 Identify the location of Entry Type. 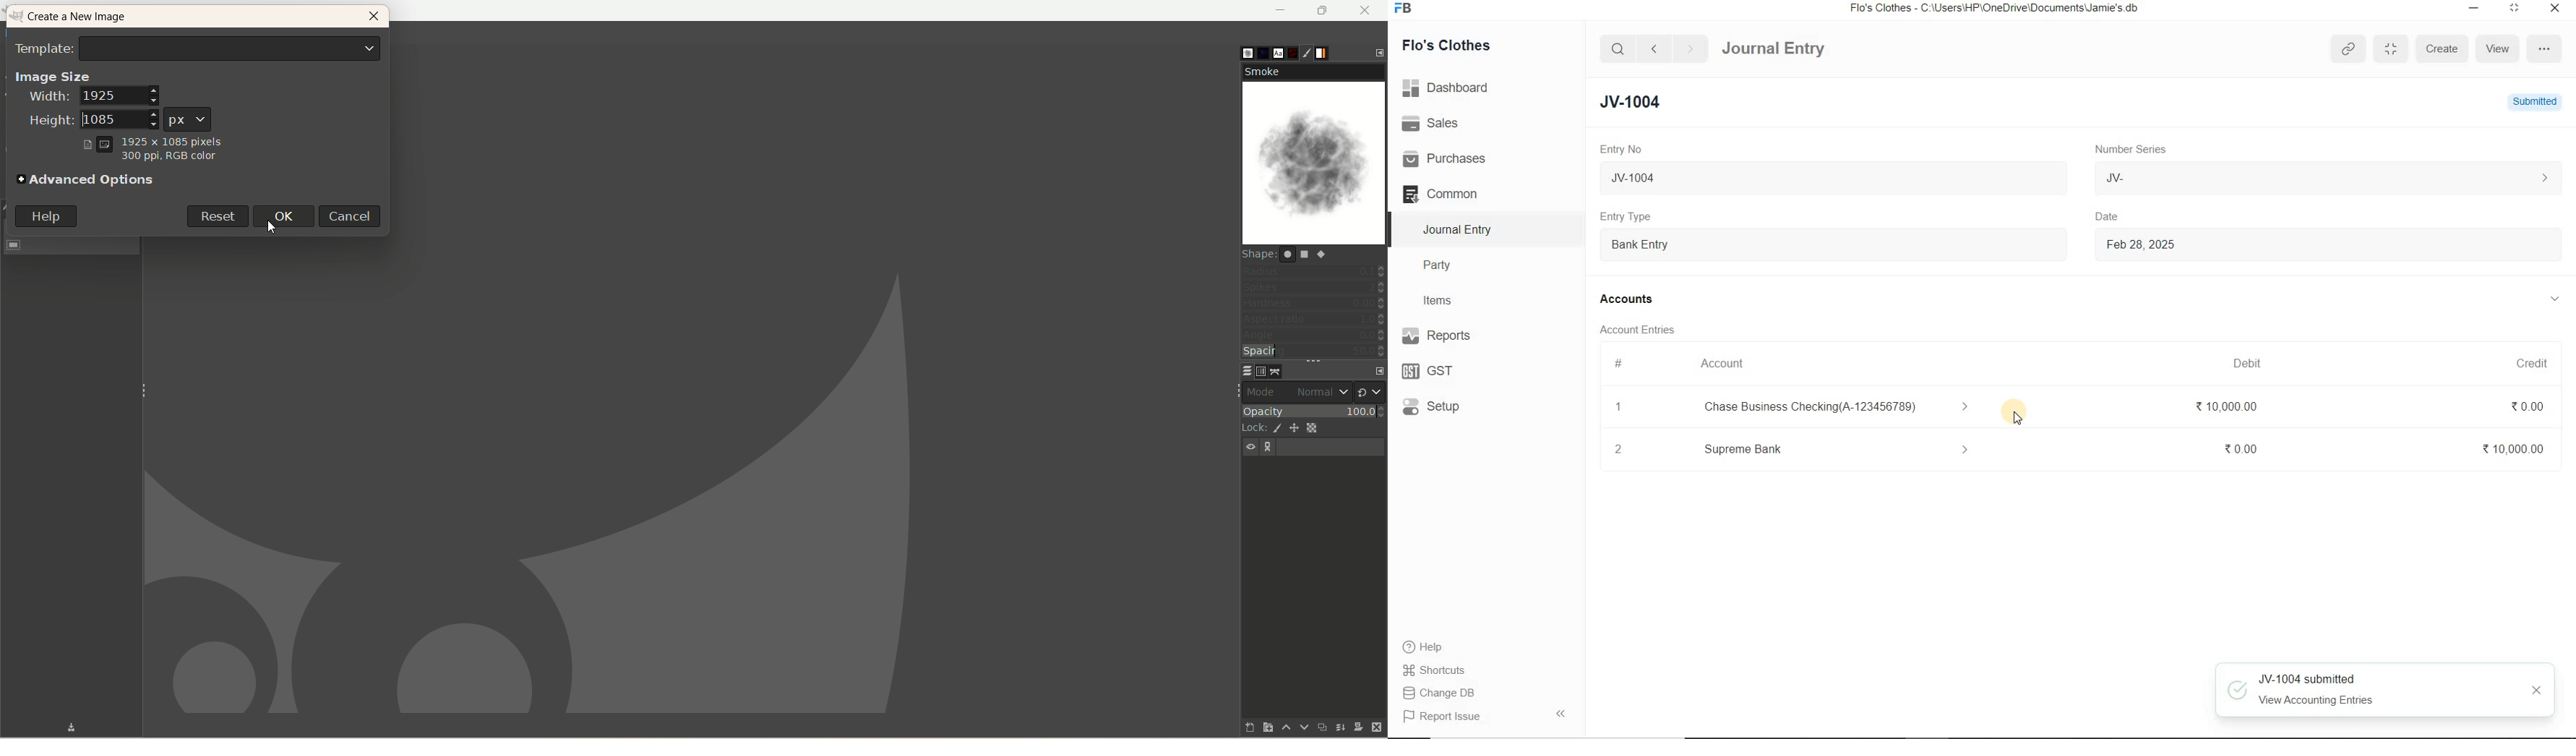
(1630, 216).